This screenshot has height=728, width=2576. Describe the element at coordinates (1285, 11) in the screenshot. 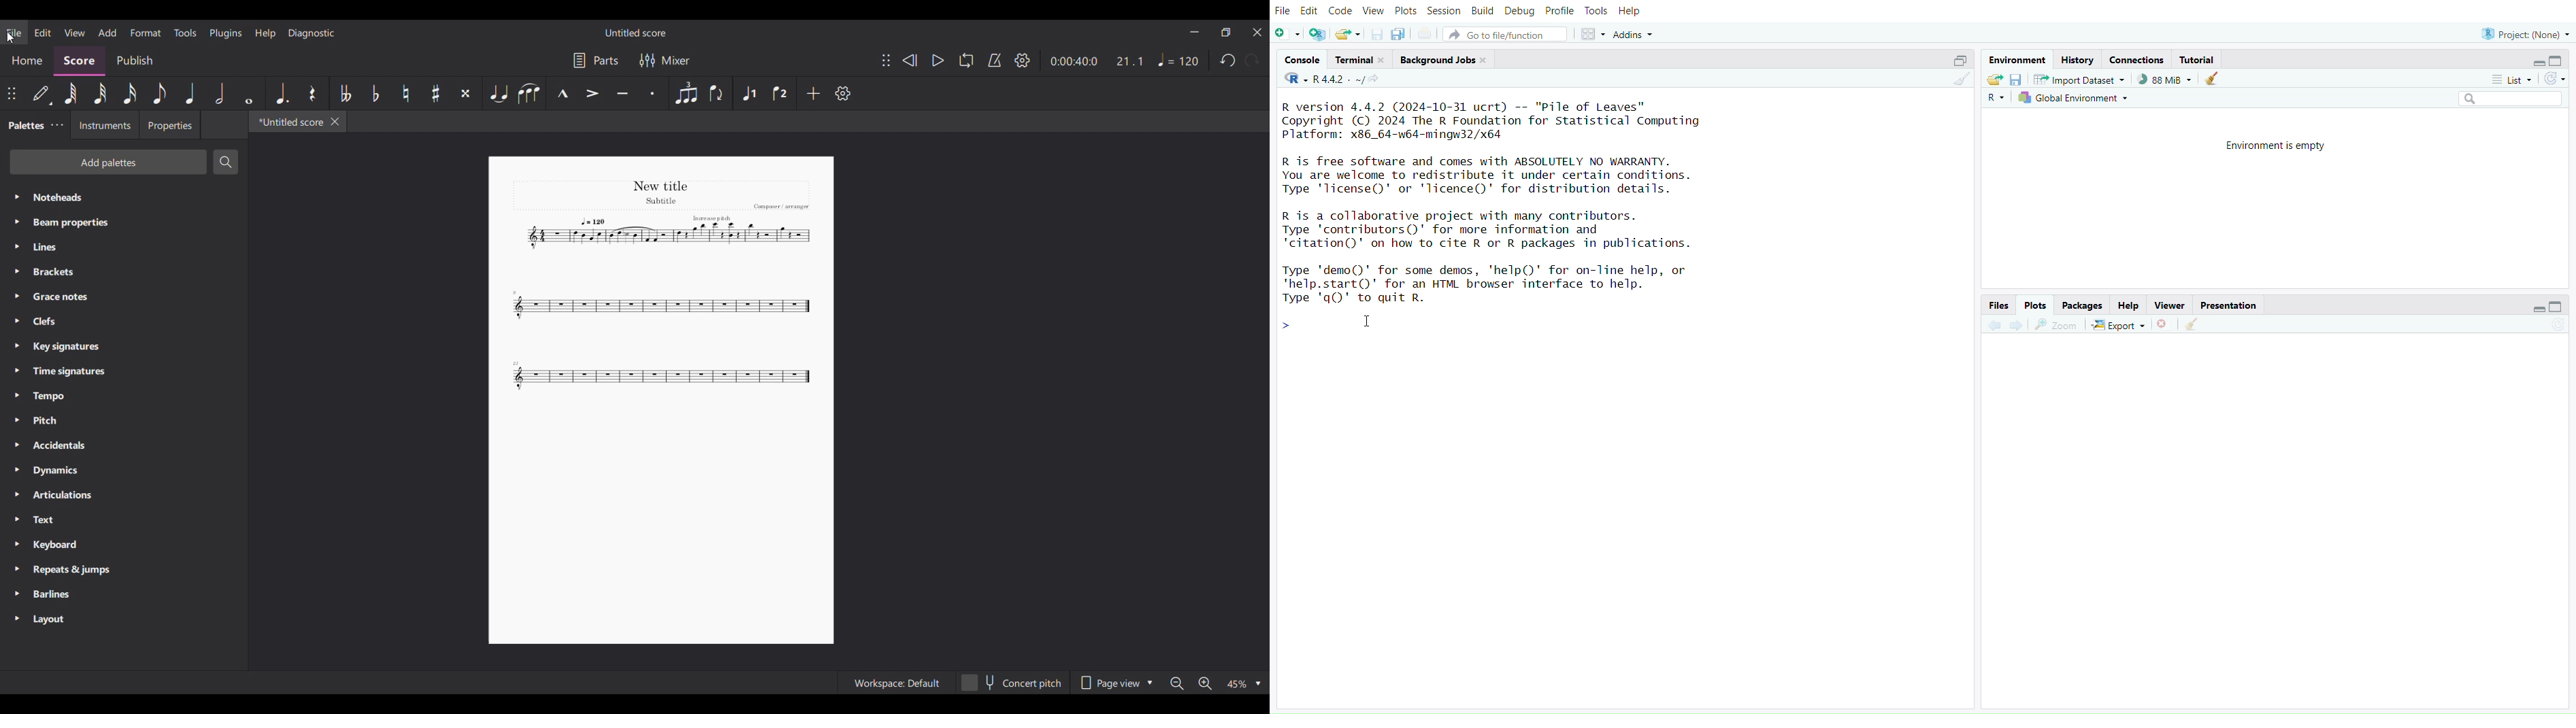

I see `file` at that location.